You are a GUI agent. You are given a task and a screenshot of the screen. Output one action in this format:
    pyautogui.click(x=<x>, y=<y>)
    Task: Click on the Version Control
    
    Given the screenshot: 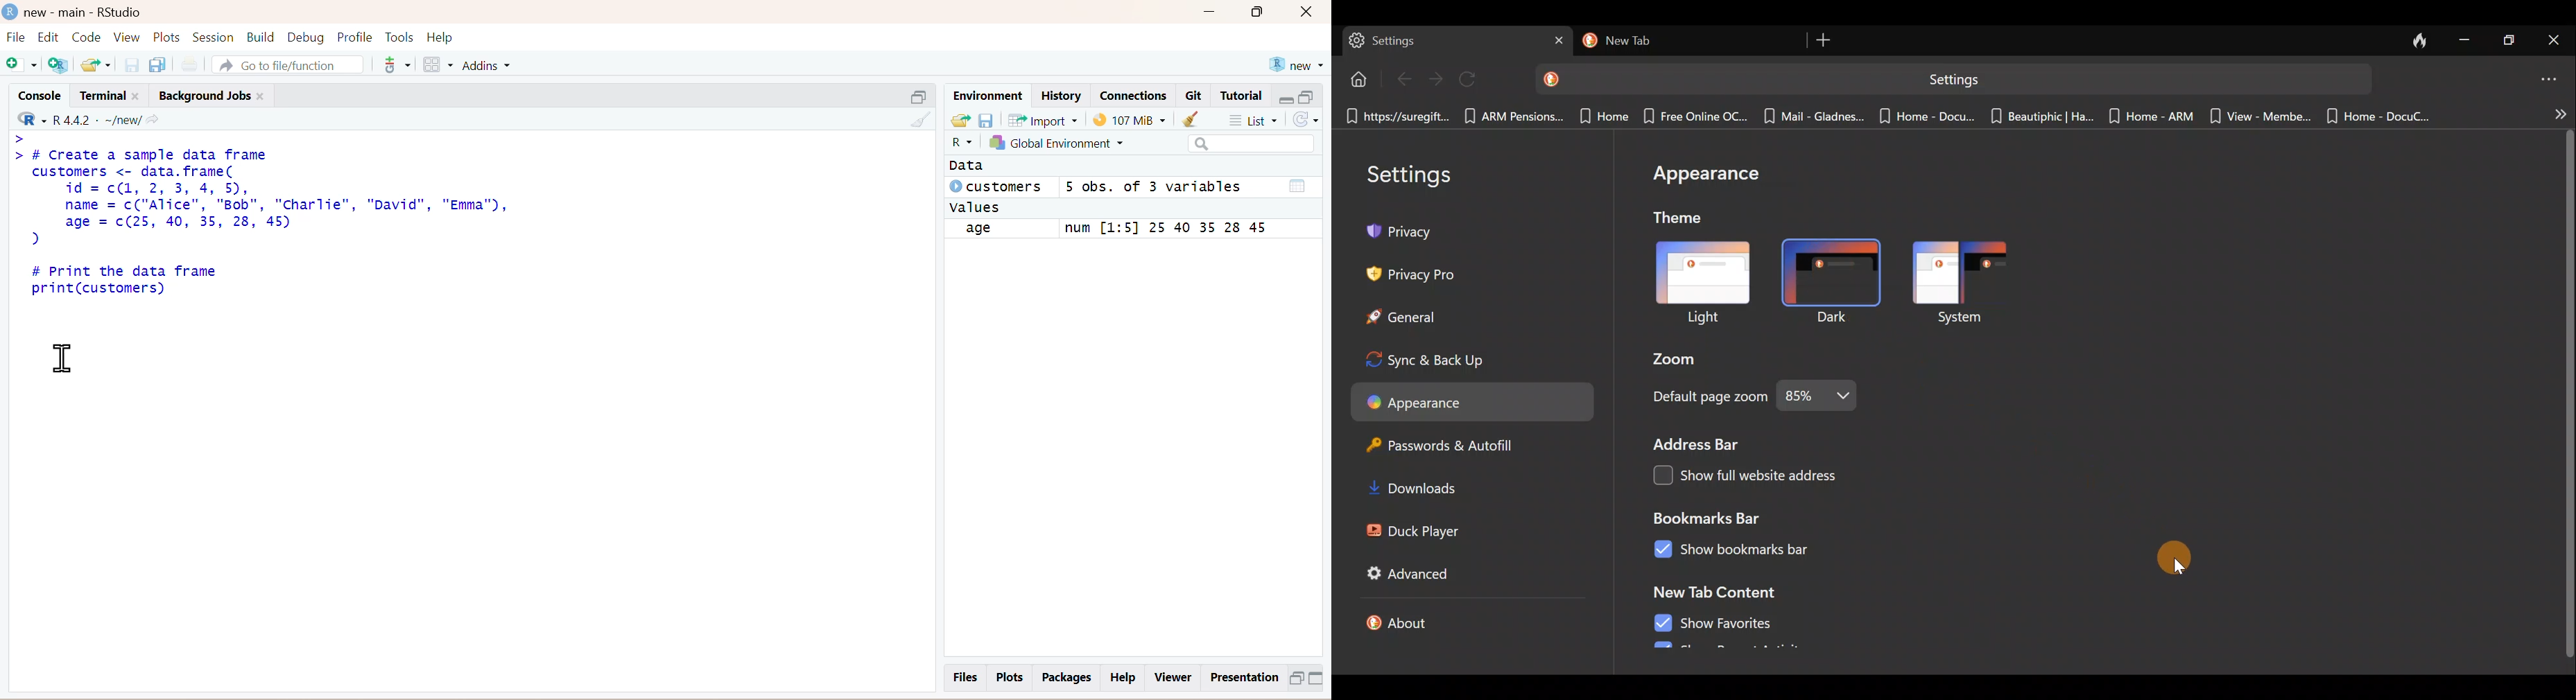 What is the action you would take?
    pyautogui.click(x=397, y=62)
    